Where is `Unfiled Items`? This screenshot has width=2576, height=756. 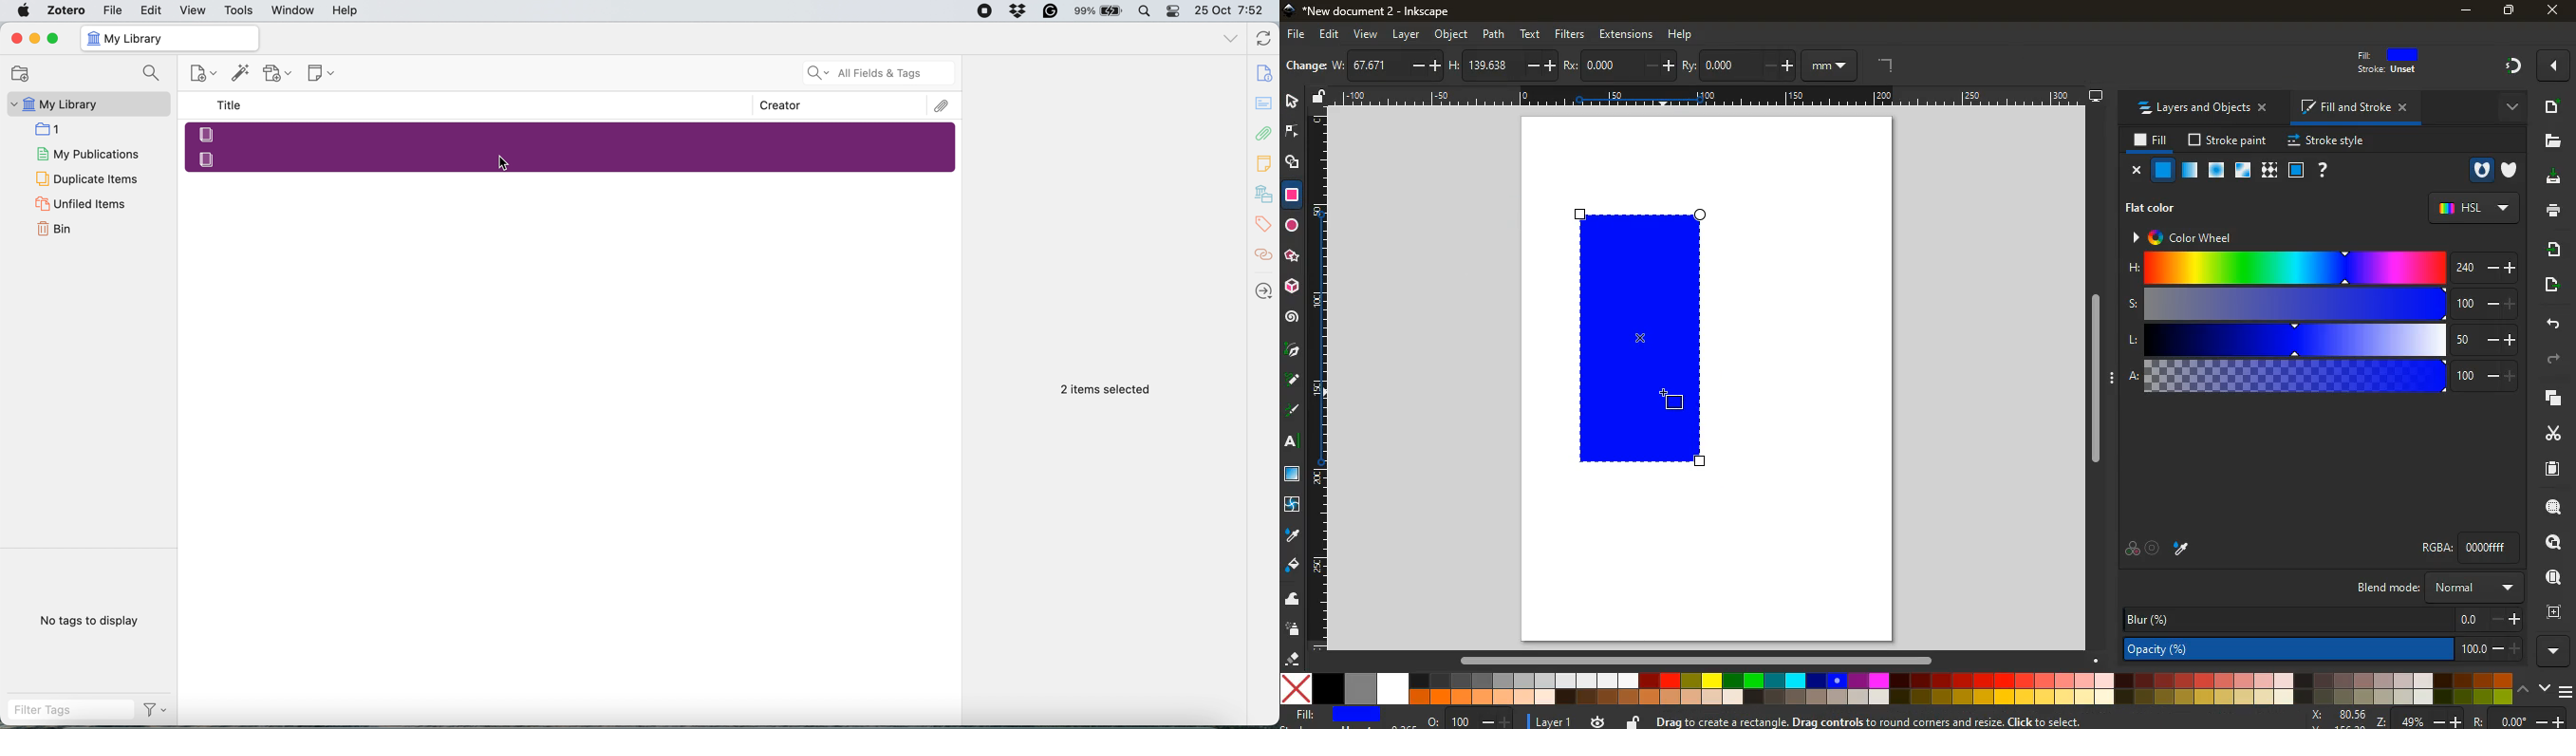
Unfiled Items is located at coordinates (82, 203).